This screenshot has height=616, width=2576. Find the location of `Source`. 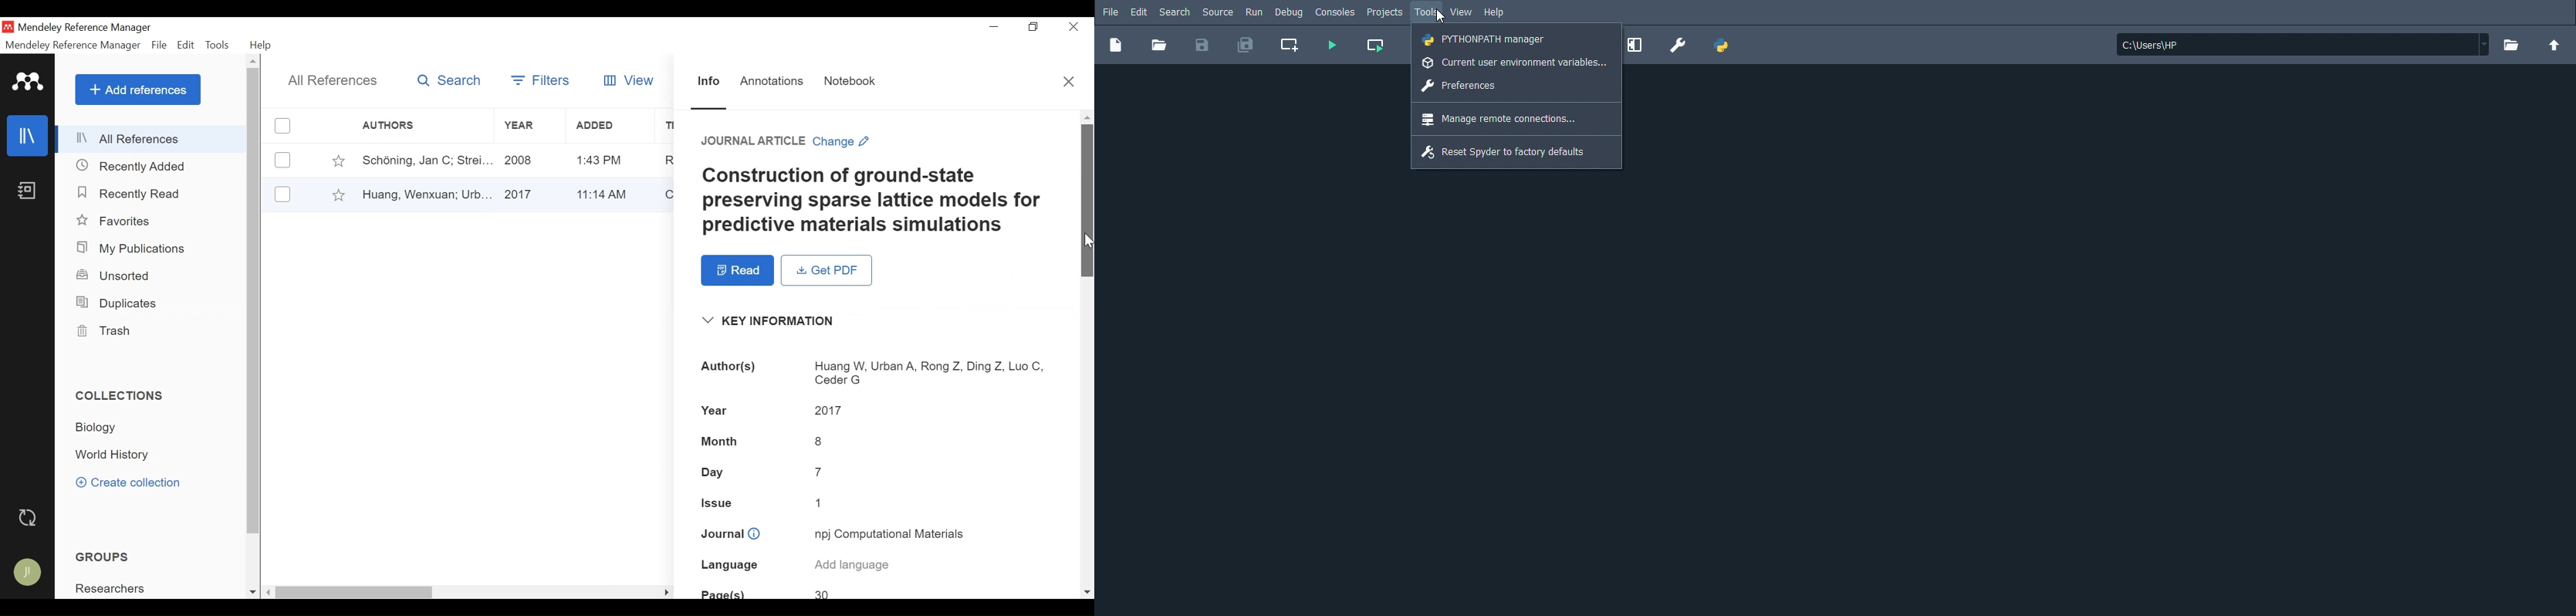

Source is located at coordinates (1218, 12).